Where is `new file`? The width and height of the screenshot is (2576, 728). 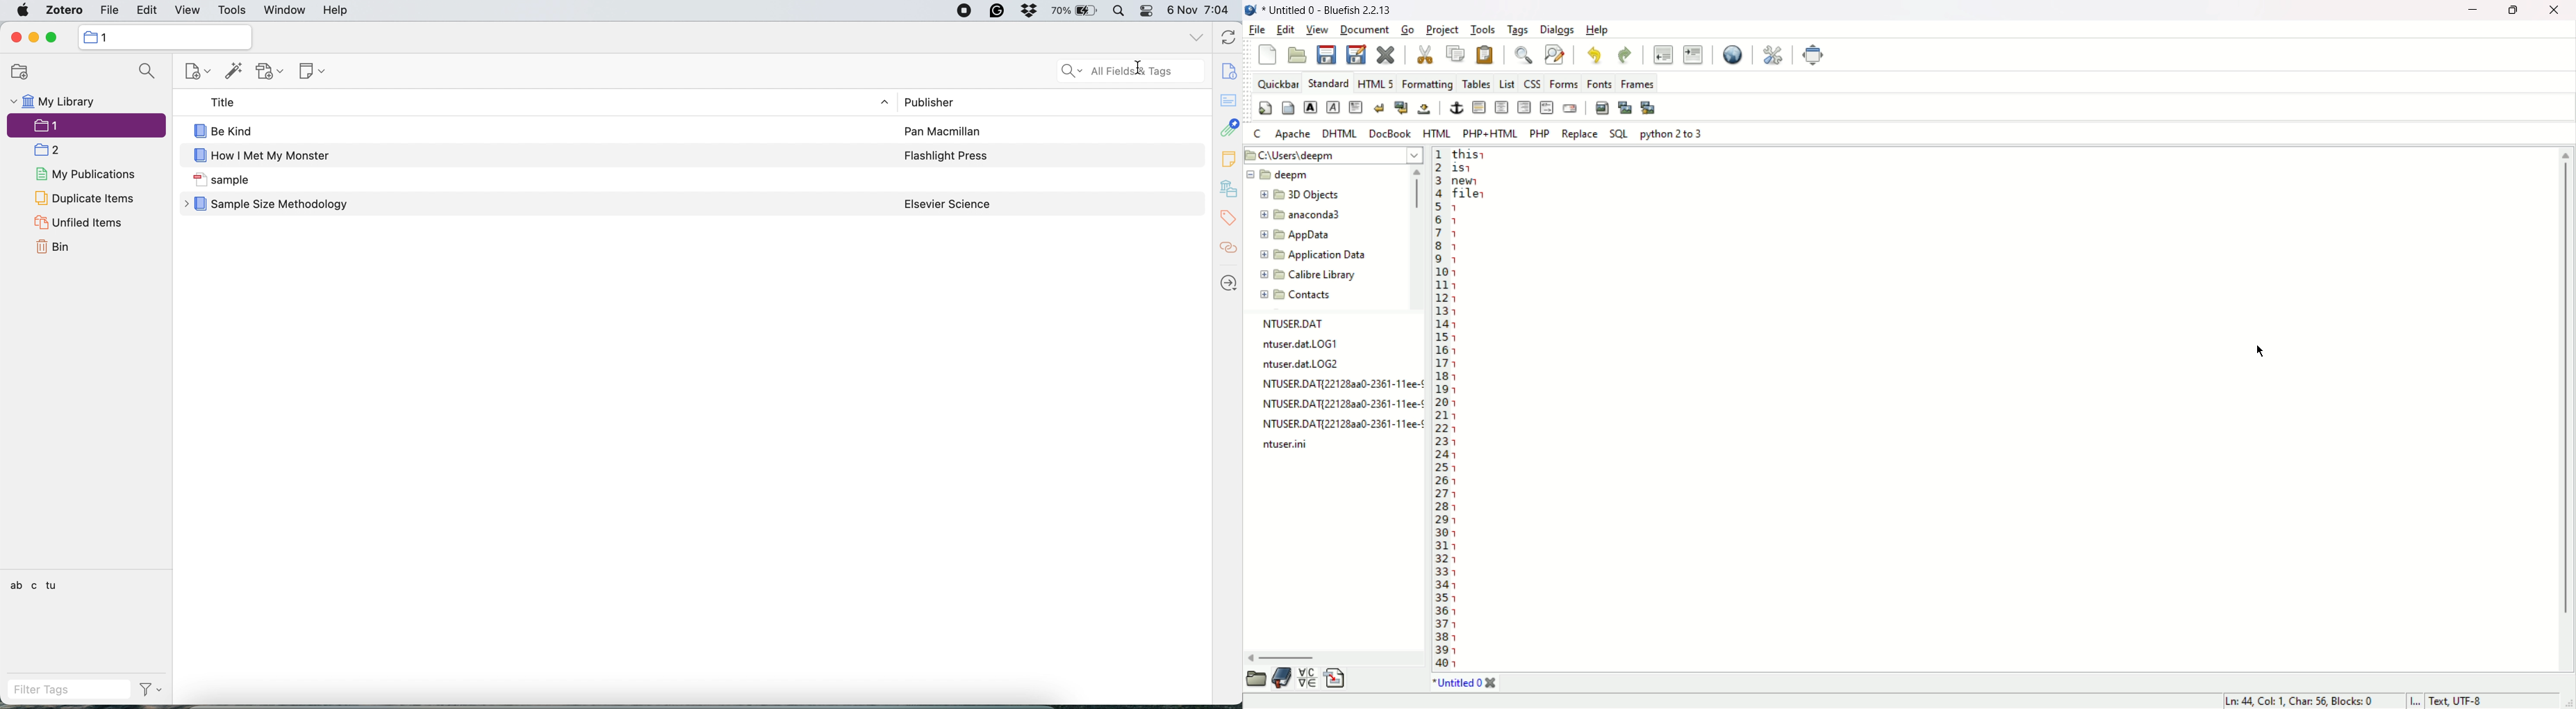
new file is located at coordinates (1266, 55).